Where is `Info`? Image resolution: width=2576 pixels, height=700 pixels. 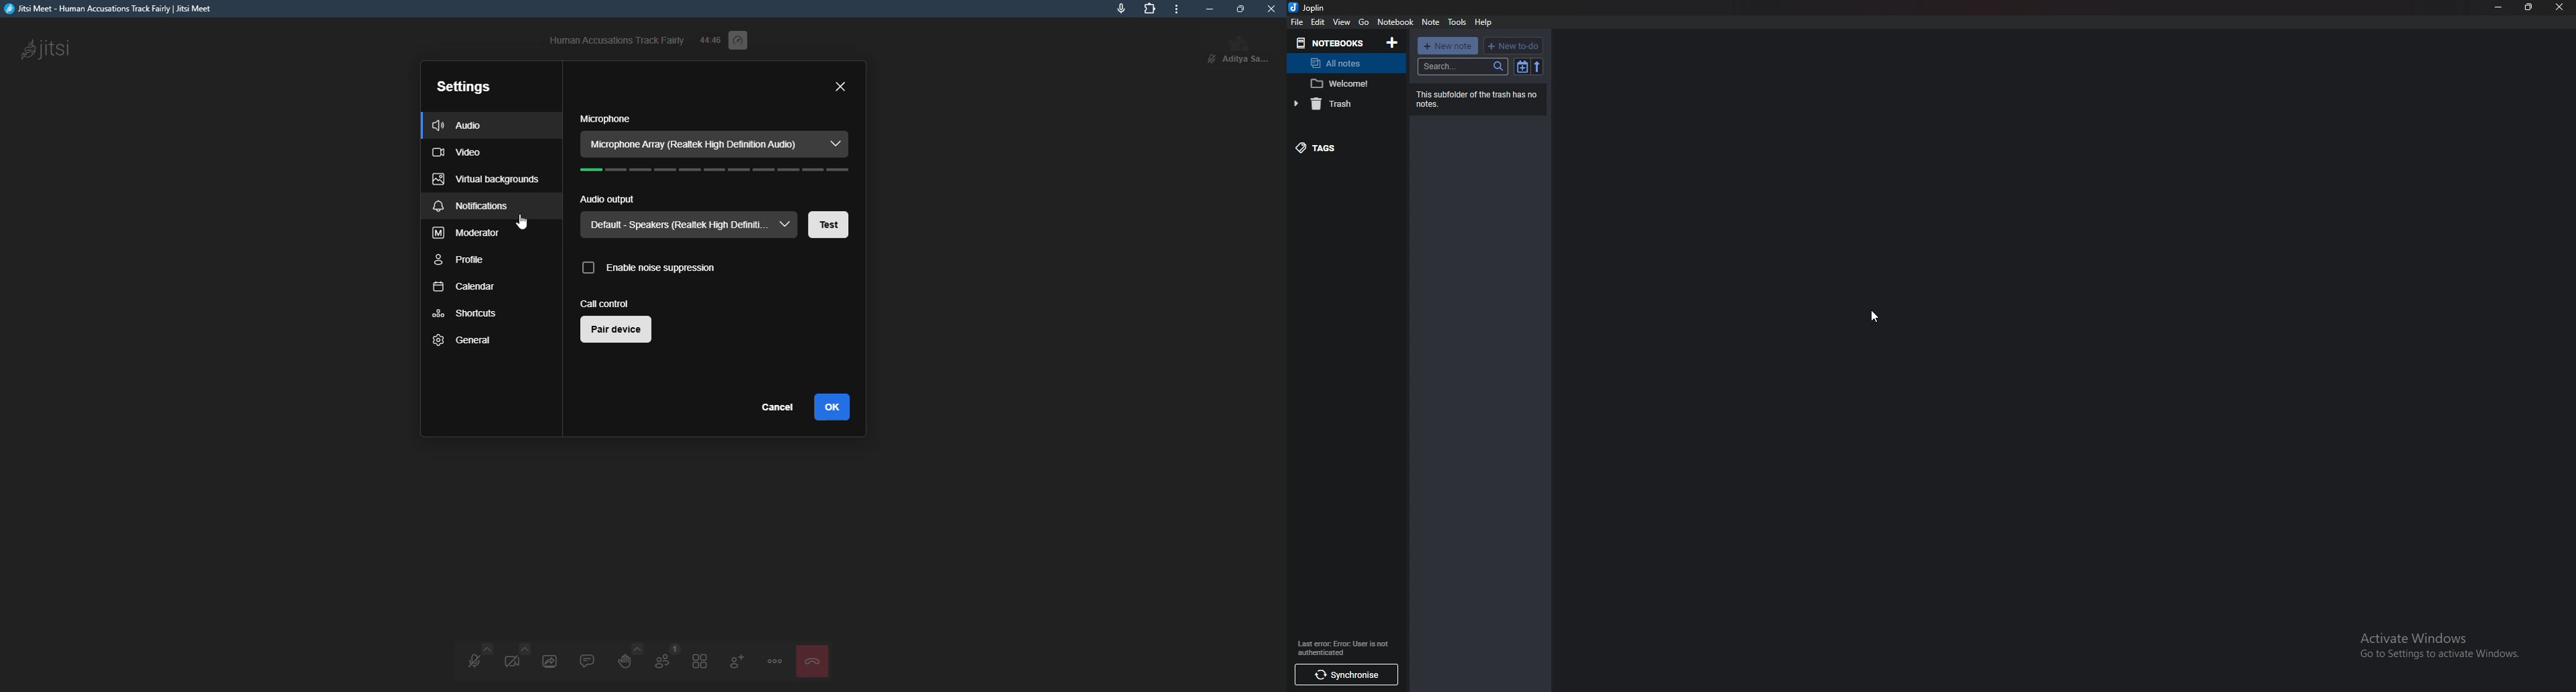 Info is located at coordinates (1478, 98).